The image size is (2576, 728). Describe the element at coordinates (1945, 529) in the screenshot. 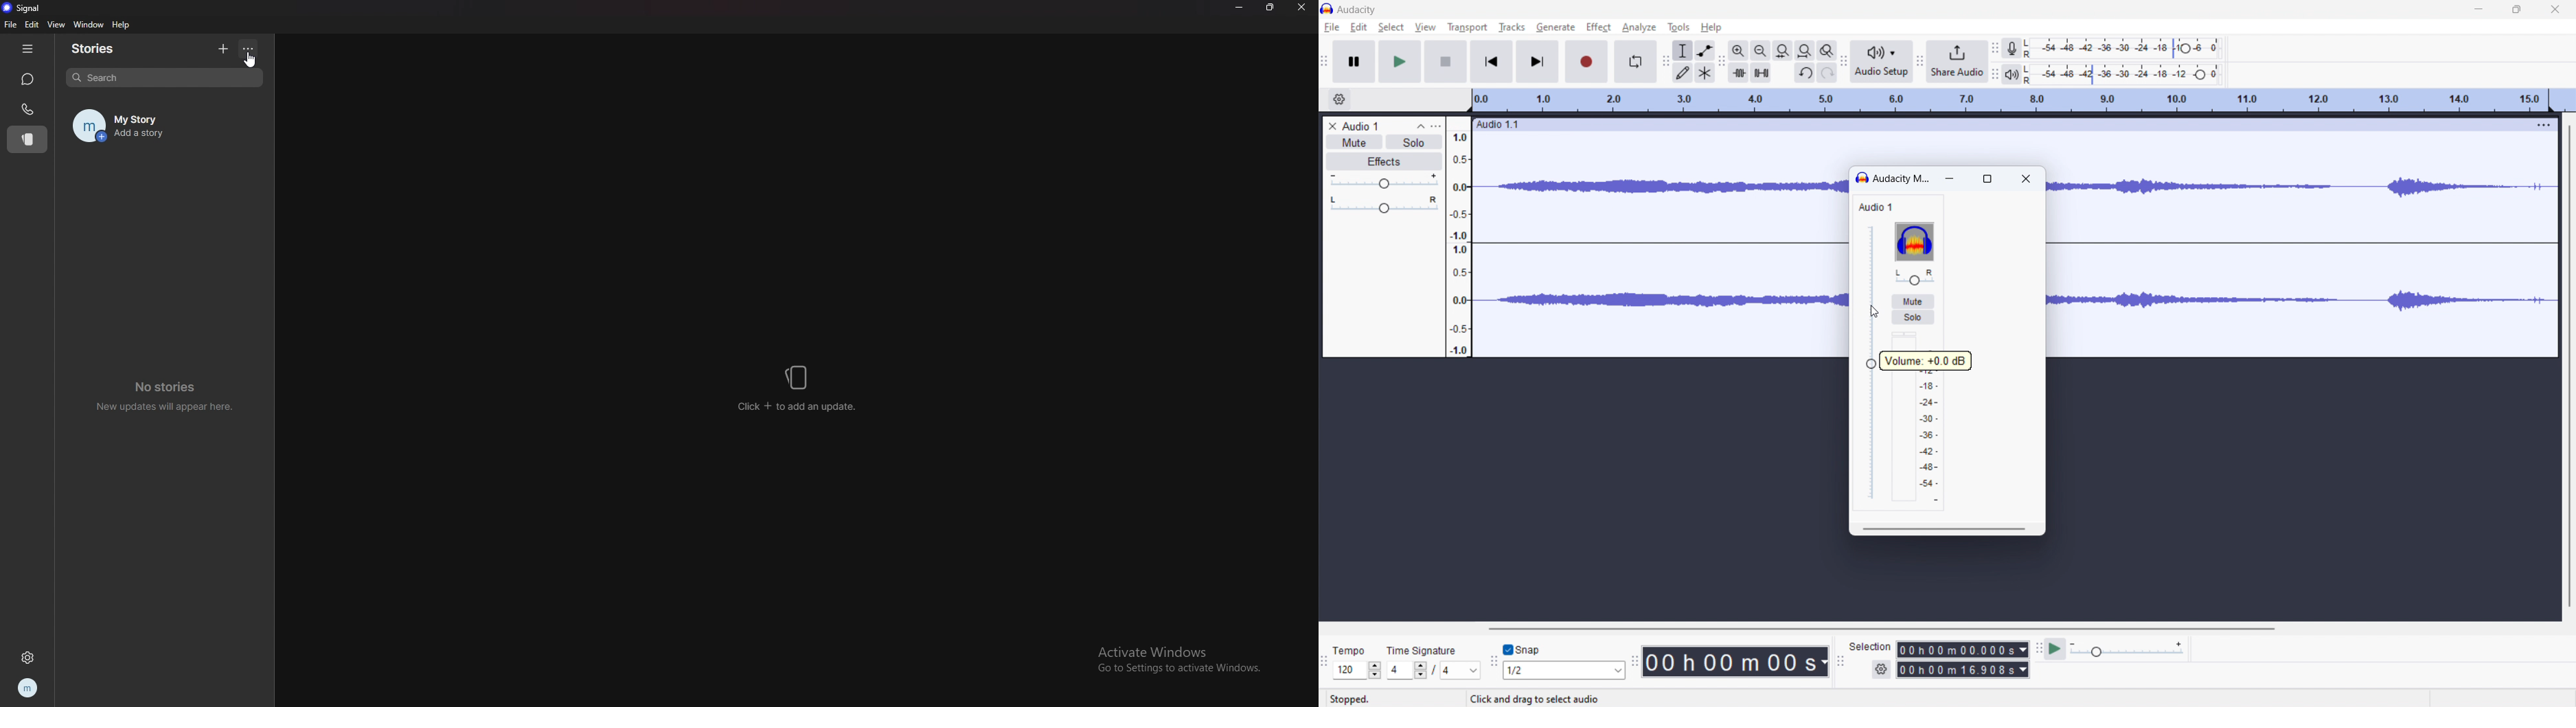

I see `scrollbar` at that location.